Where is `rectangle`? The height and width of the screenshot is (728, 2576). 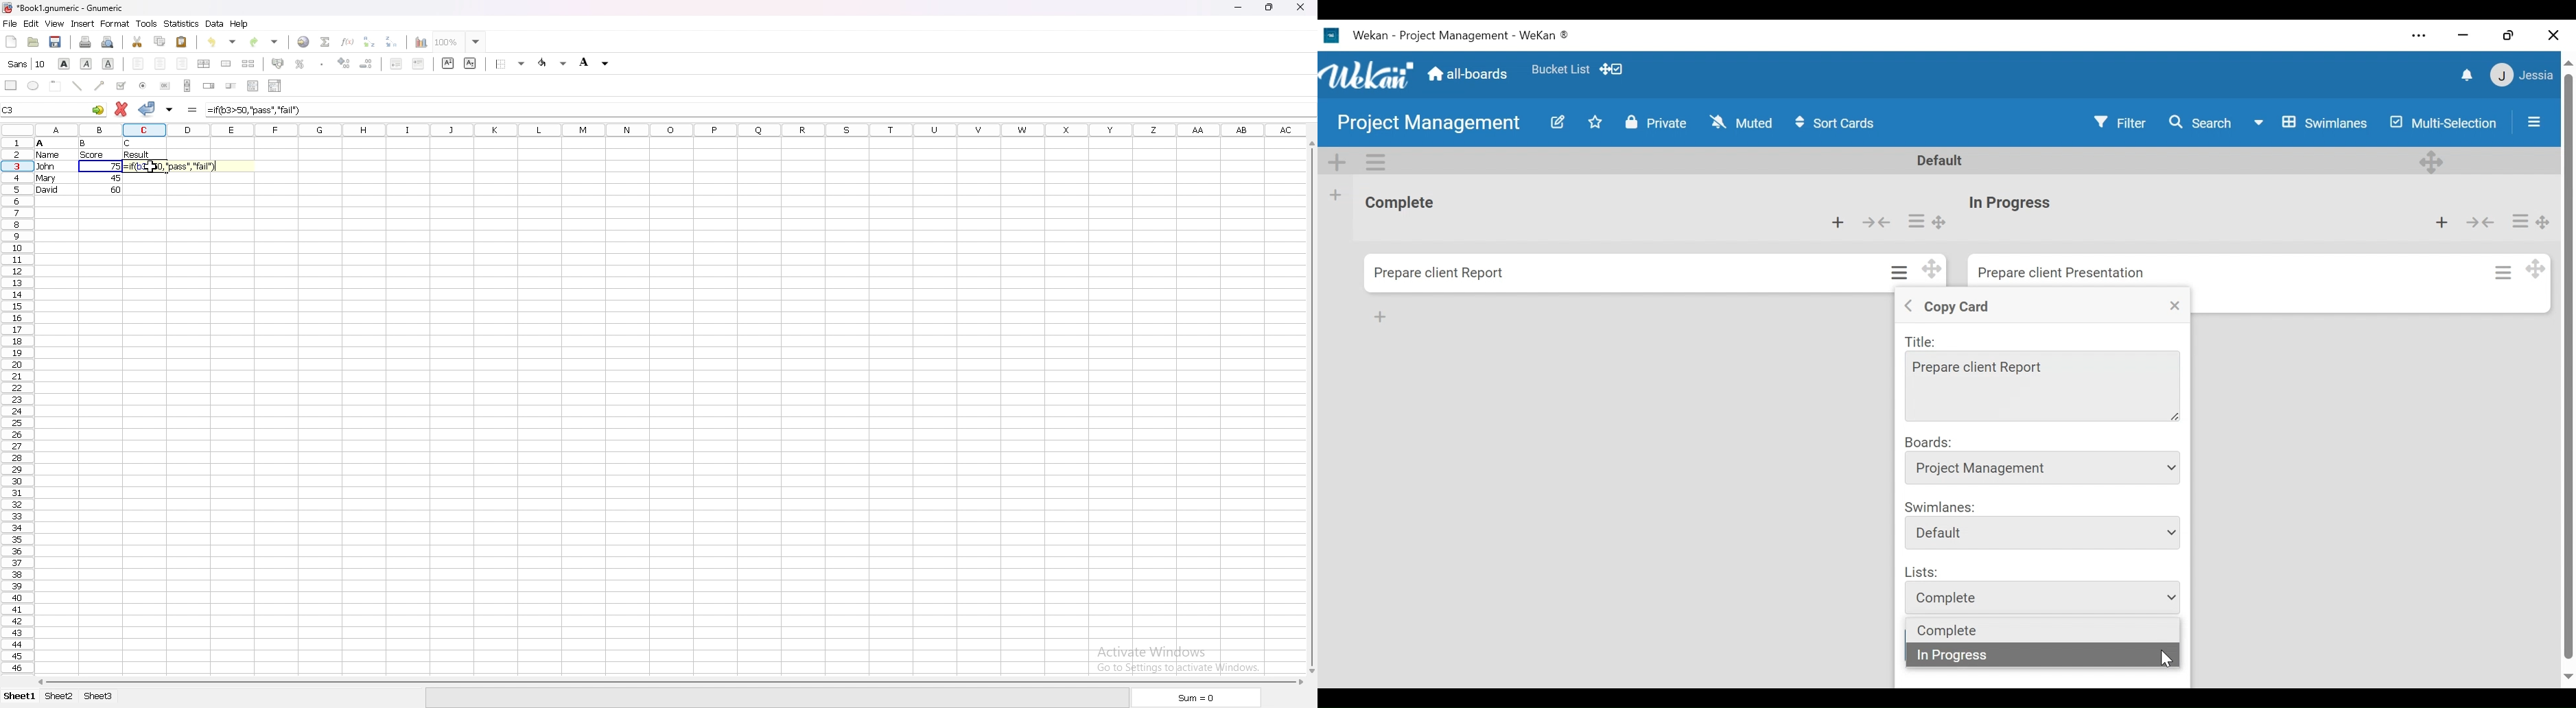 rectangle is located at coordinates (11, 85).